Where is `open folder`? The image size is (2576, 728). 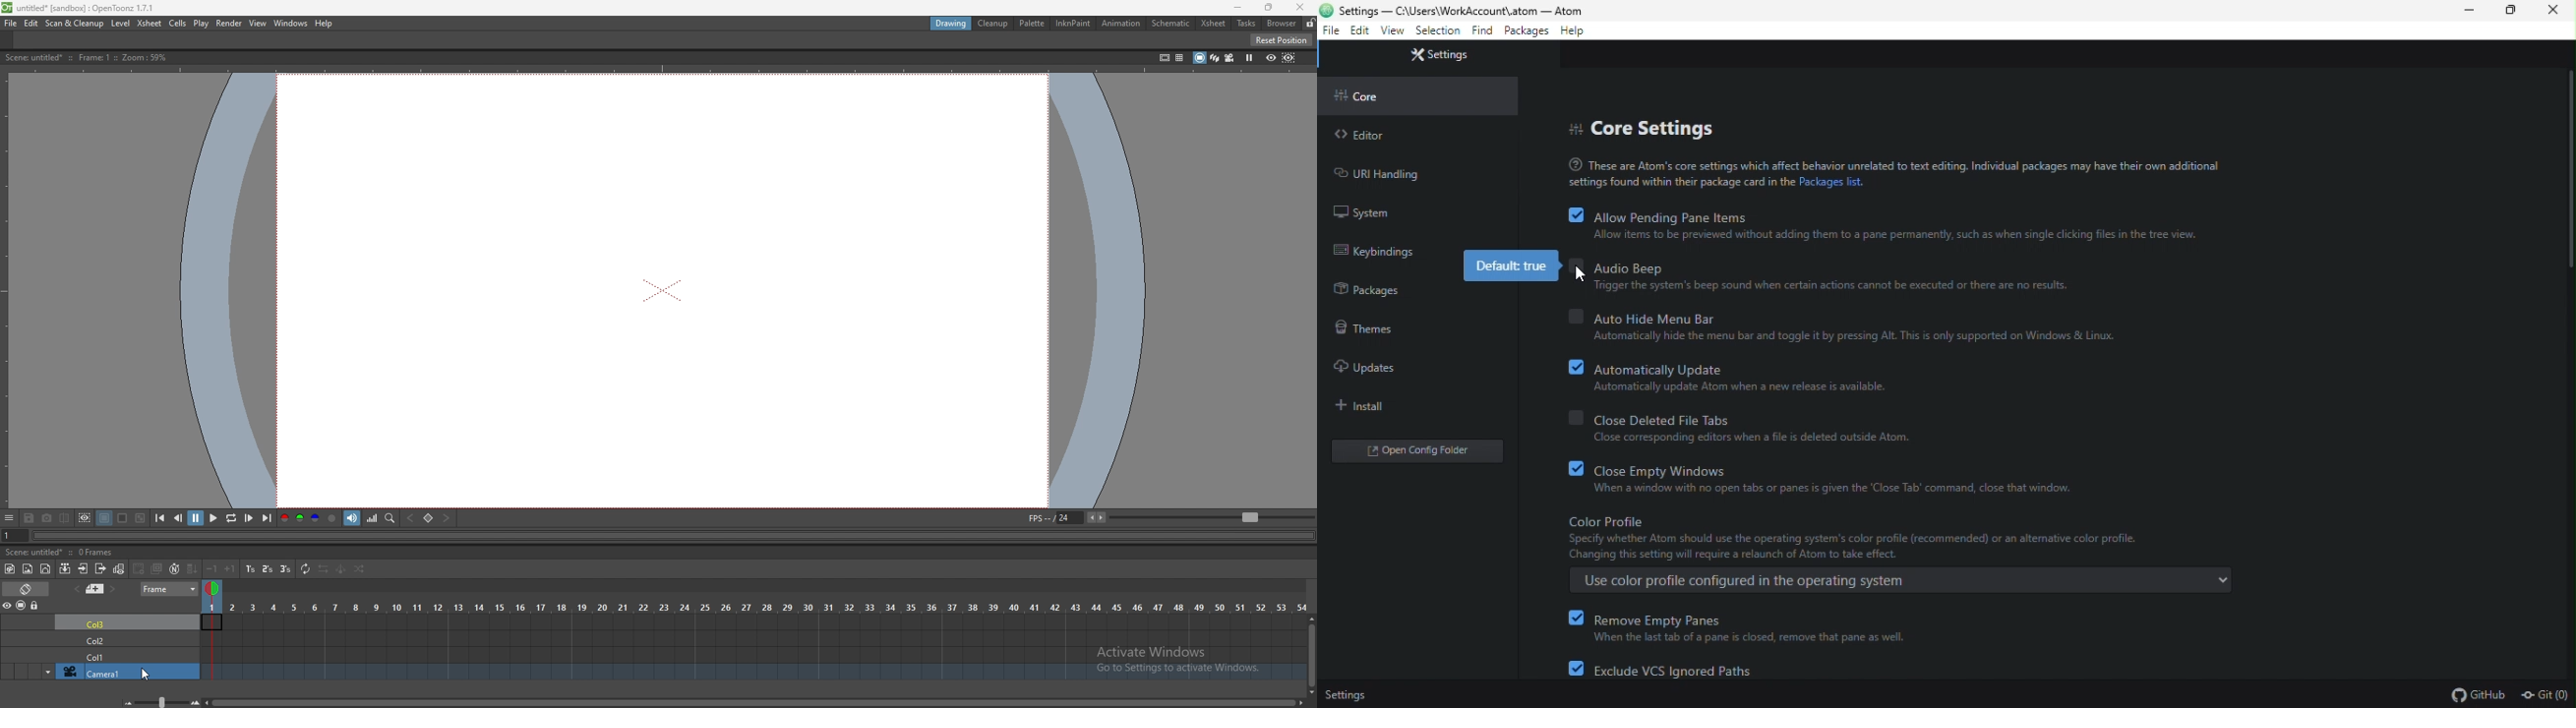 open folder is located at coordinates (1421, 452).